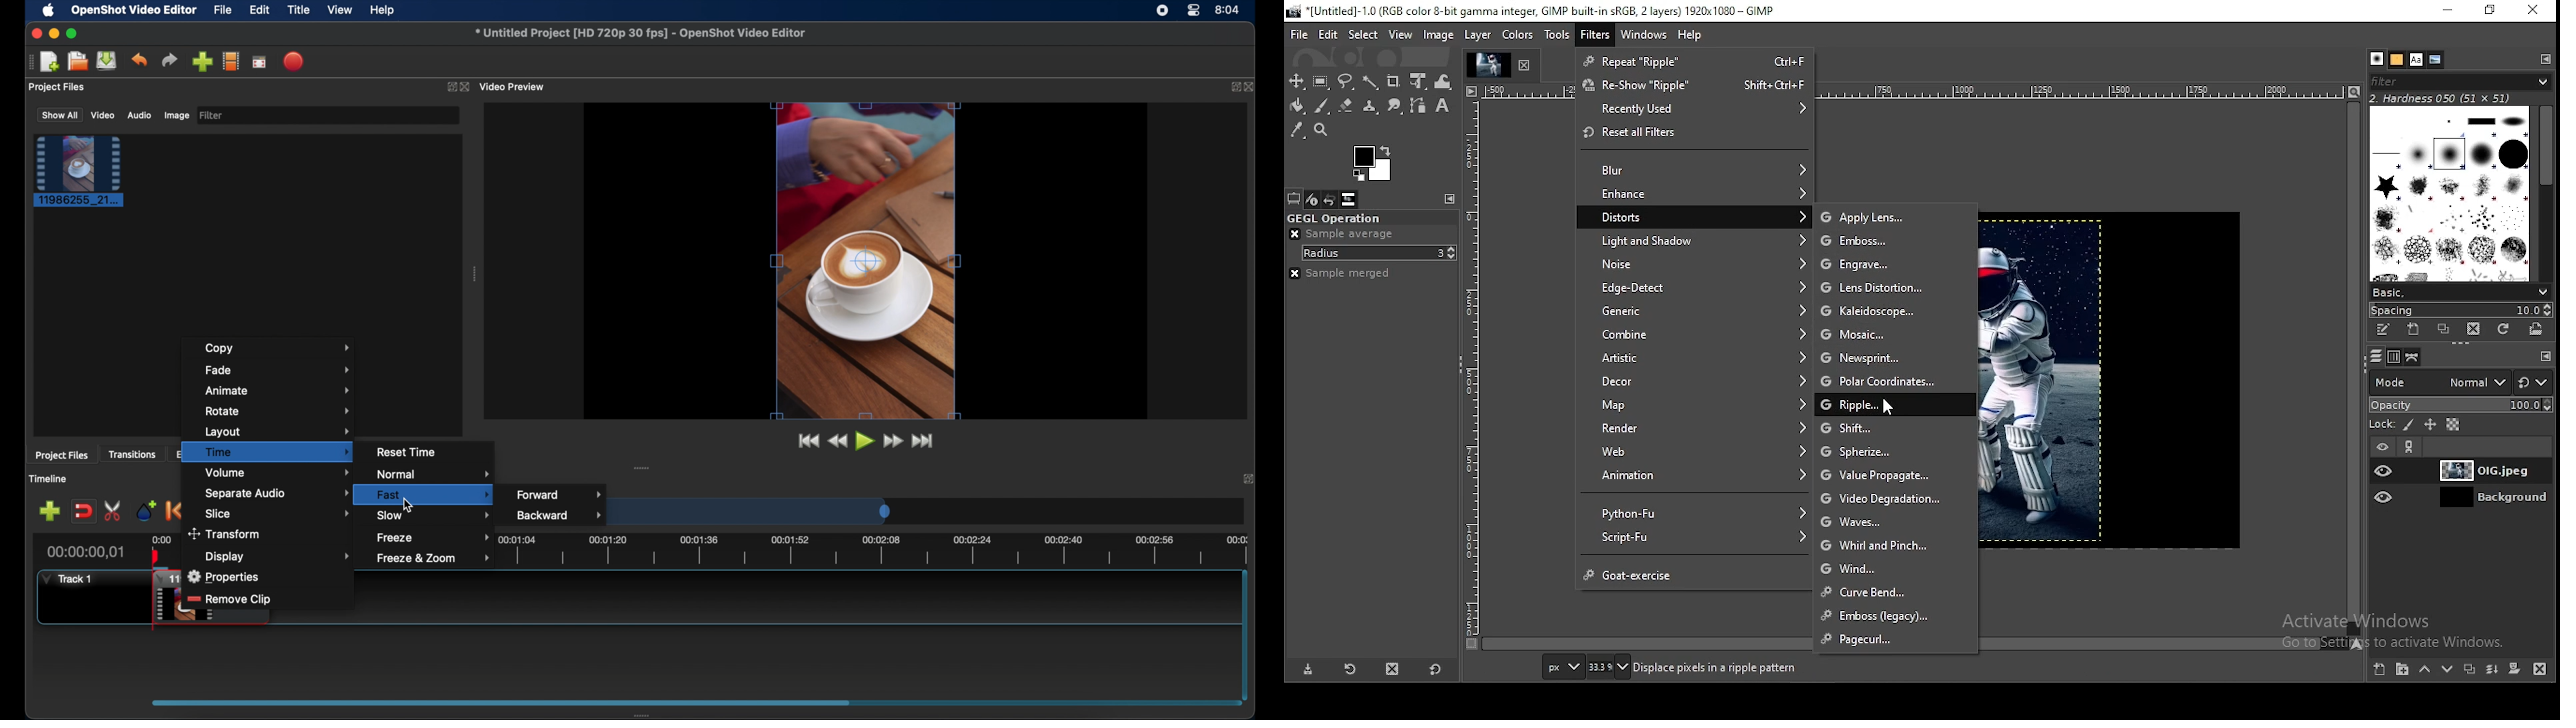 This screenshot has height=728, width=2576. What do you see at coordinates (863, 441) in the screenshot?
I see `play ` at bounding box center [863, 441].